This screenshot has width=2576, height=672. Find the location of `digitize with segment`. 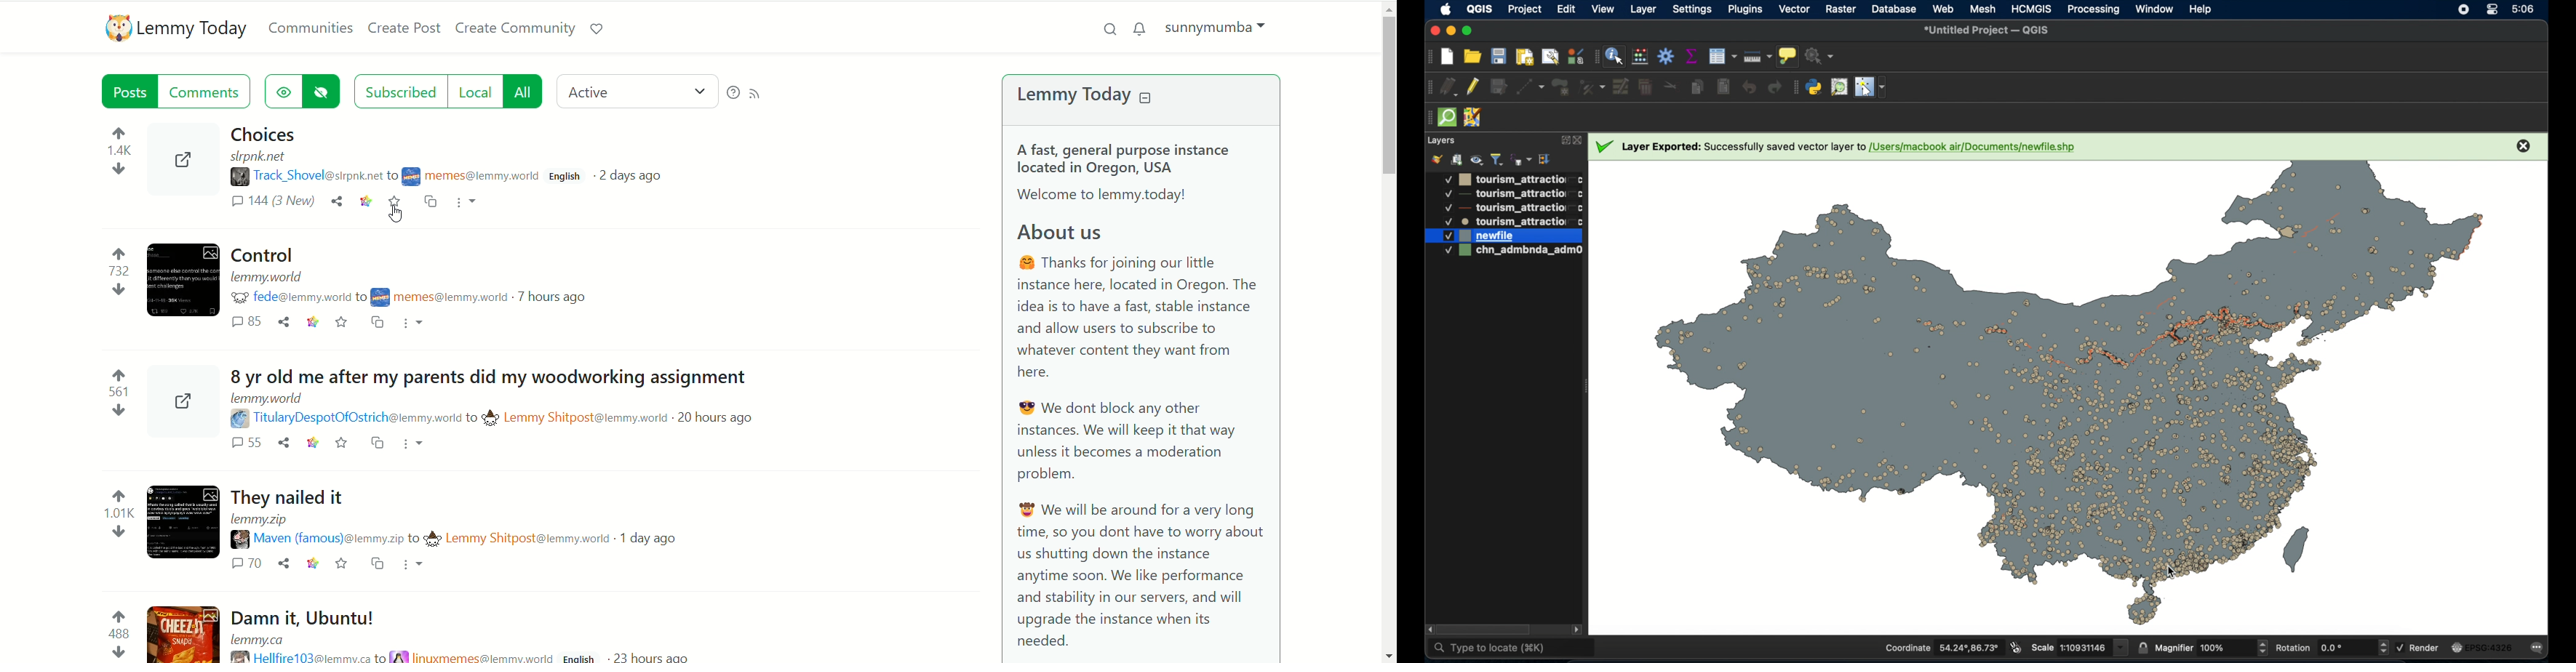

digitize with segment is located at coordinates (1531, 87).